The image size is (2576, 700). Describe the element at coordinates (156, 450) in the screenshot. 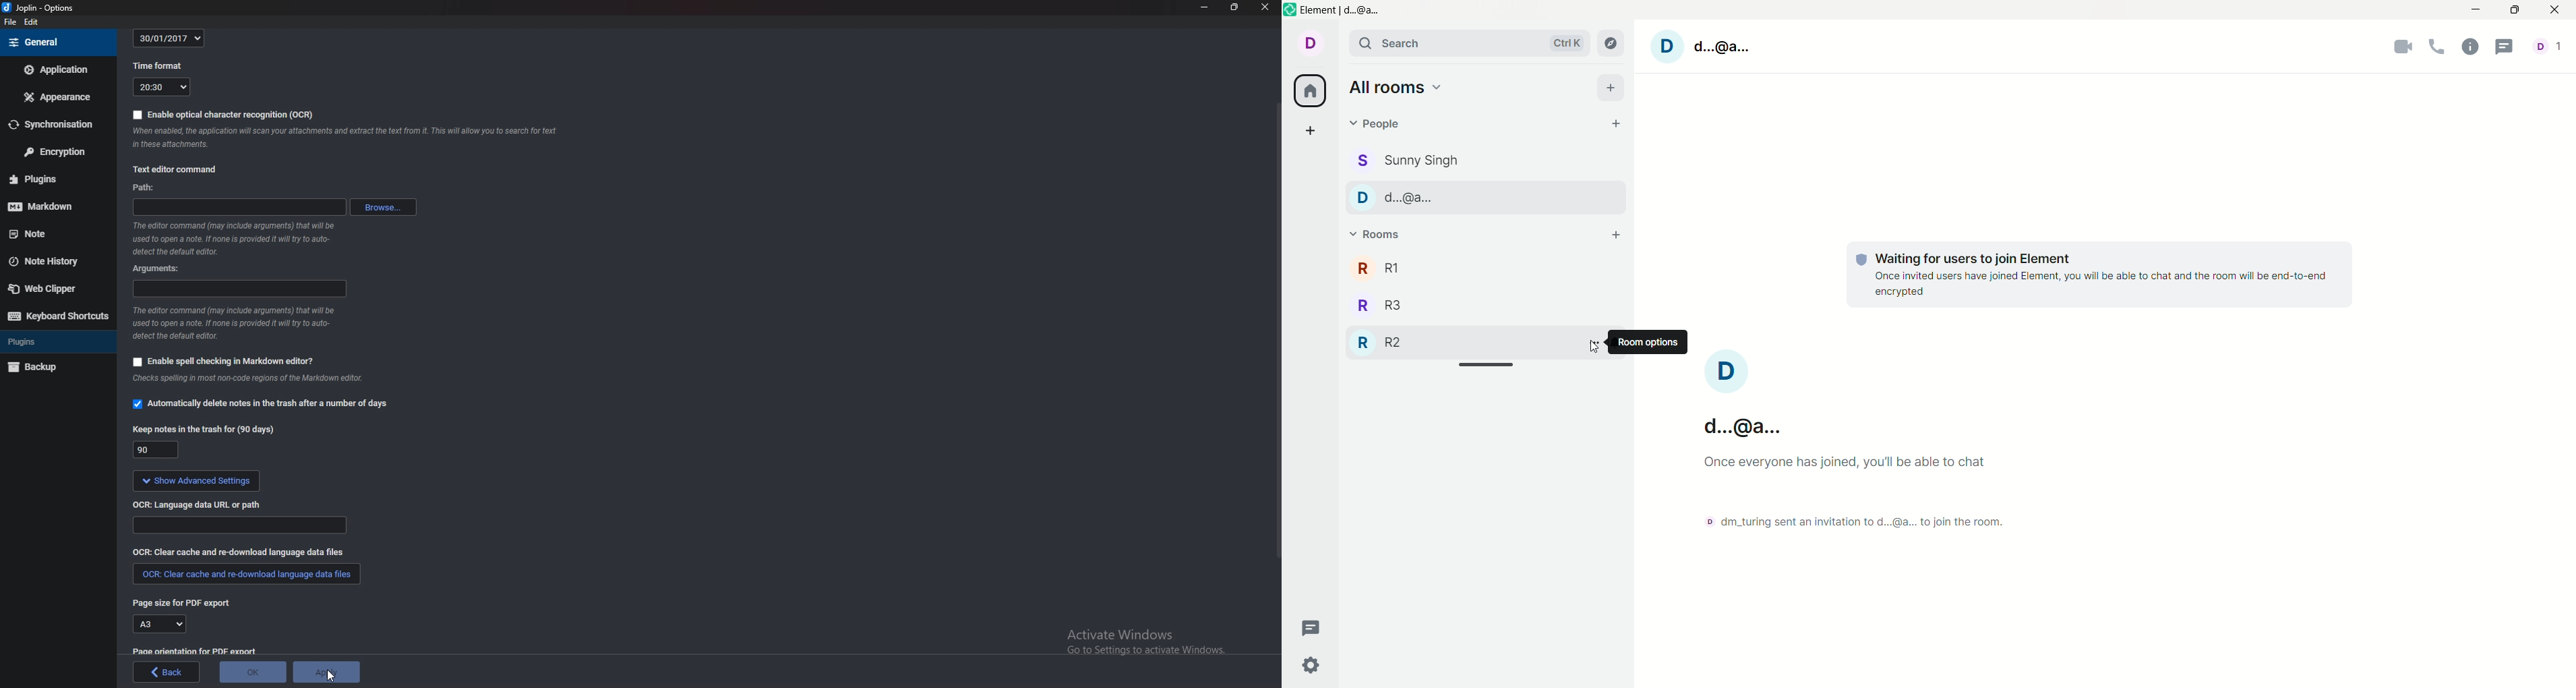

I see `90 days` at that location.